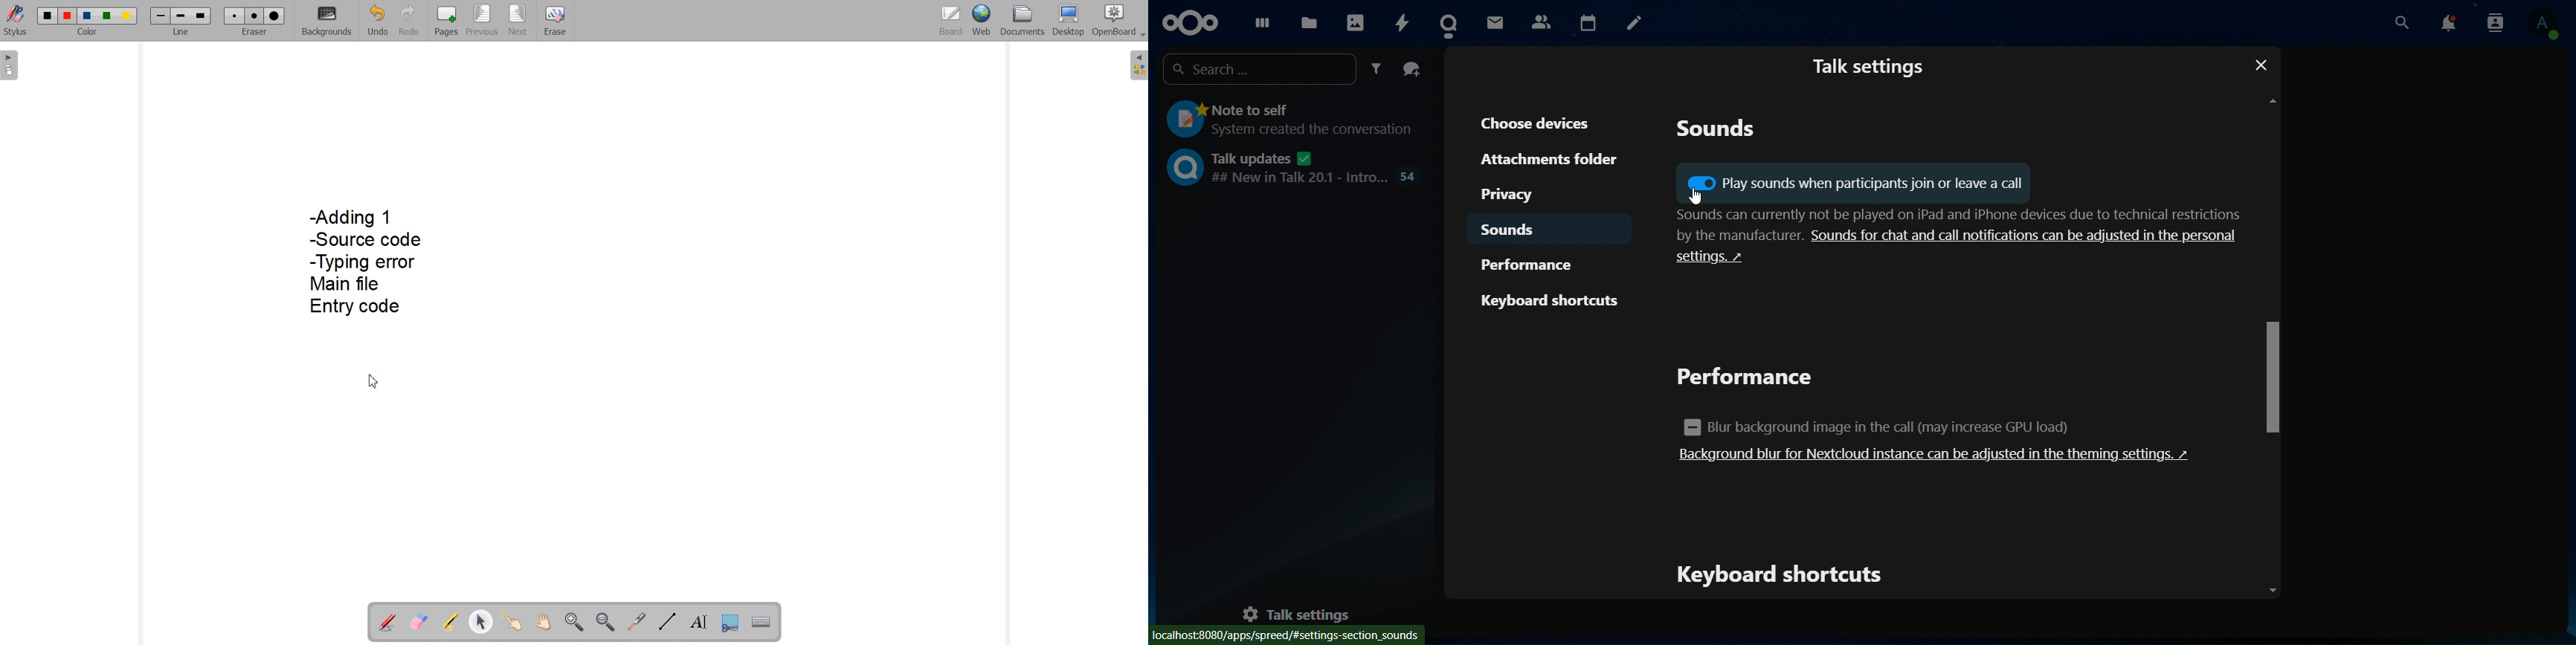  What do you see at coordinates (1376, 70) in the screenshot?
I see `filter` at bounding box center [1376, 70].